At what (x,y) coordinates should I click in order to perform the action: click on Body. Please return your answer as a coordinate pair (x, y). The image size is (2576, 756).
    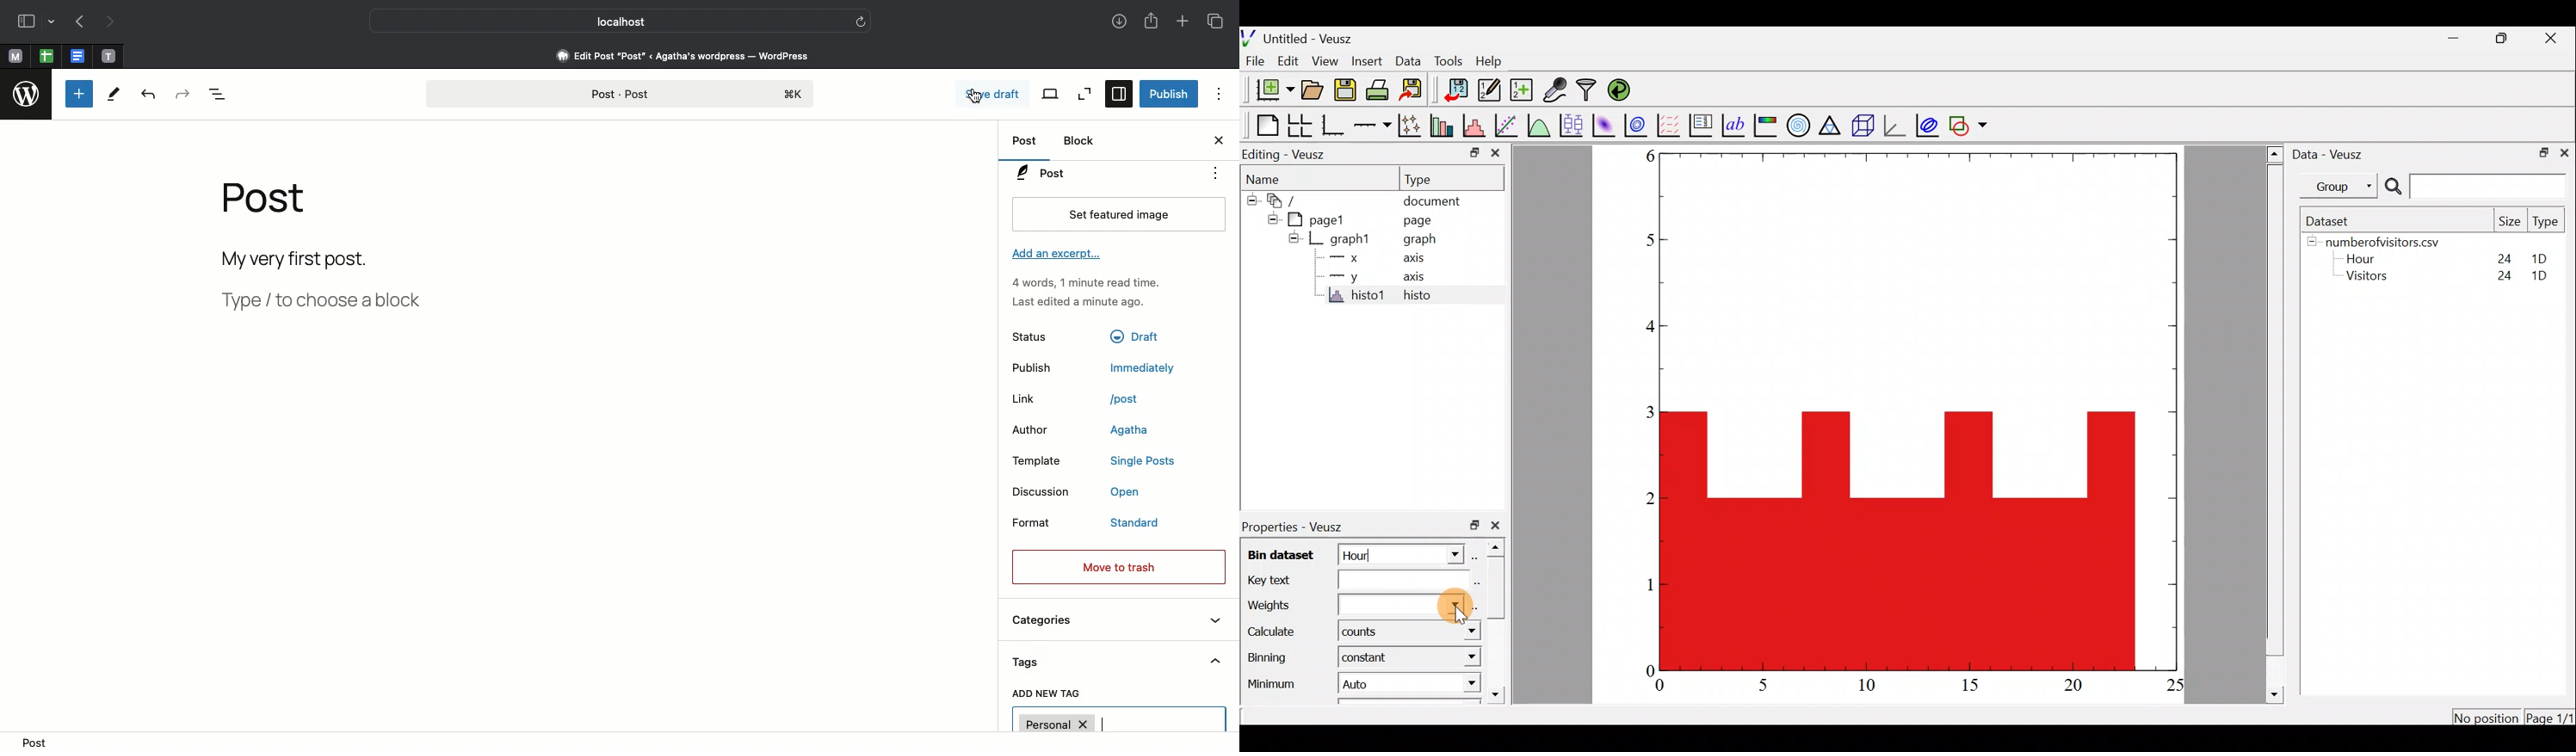
    Looking at the image, I should click on (317, 258).